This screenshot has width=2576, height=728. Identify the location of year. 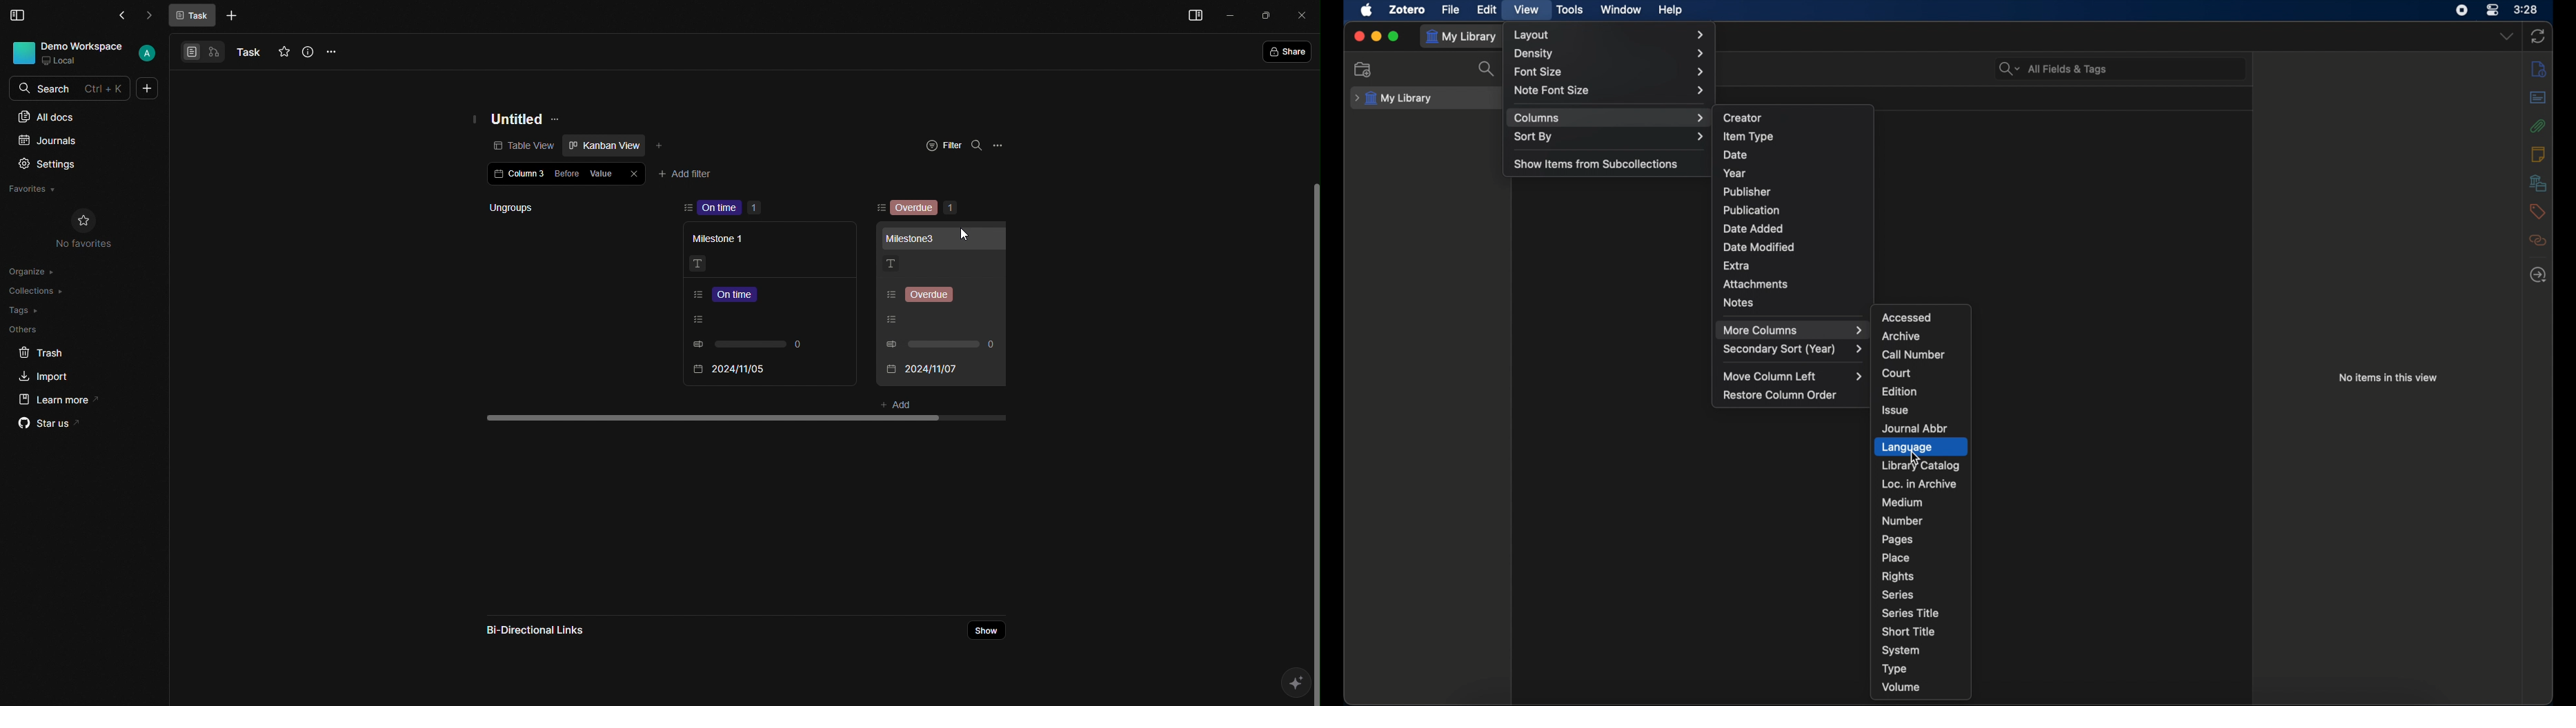
(1734, 174).